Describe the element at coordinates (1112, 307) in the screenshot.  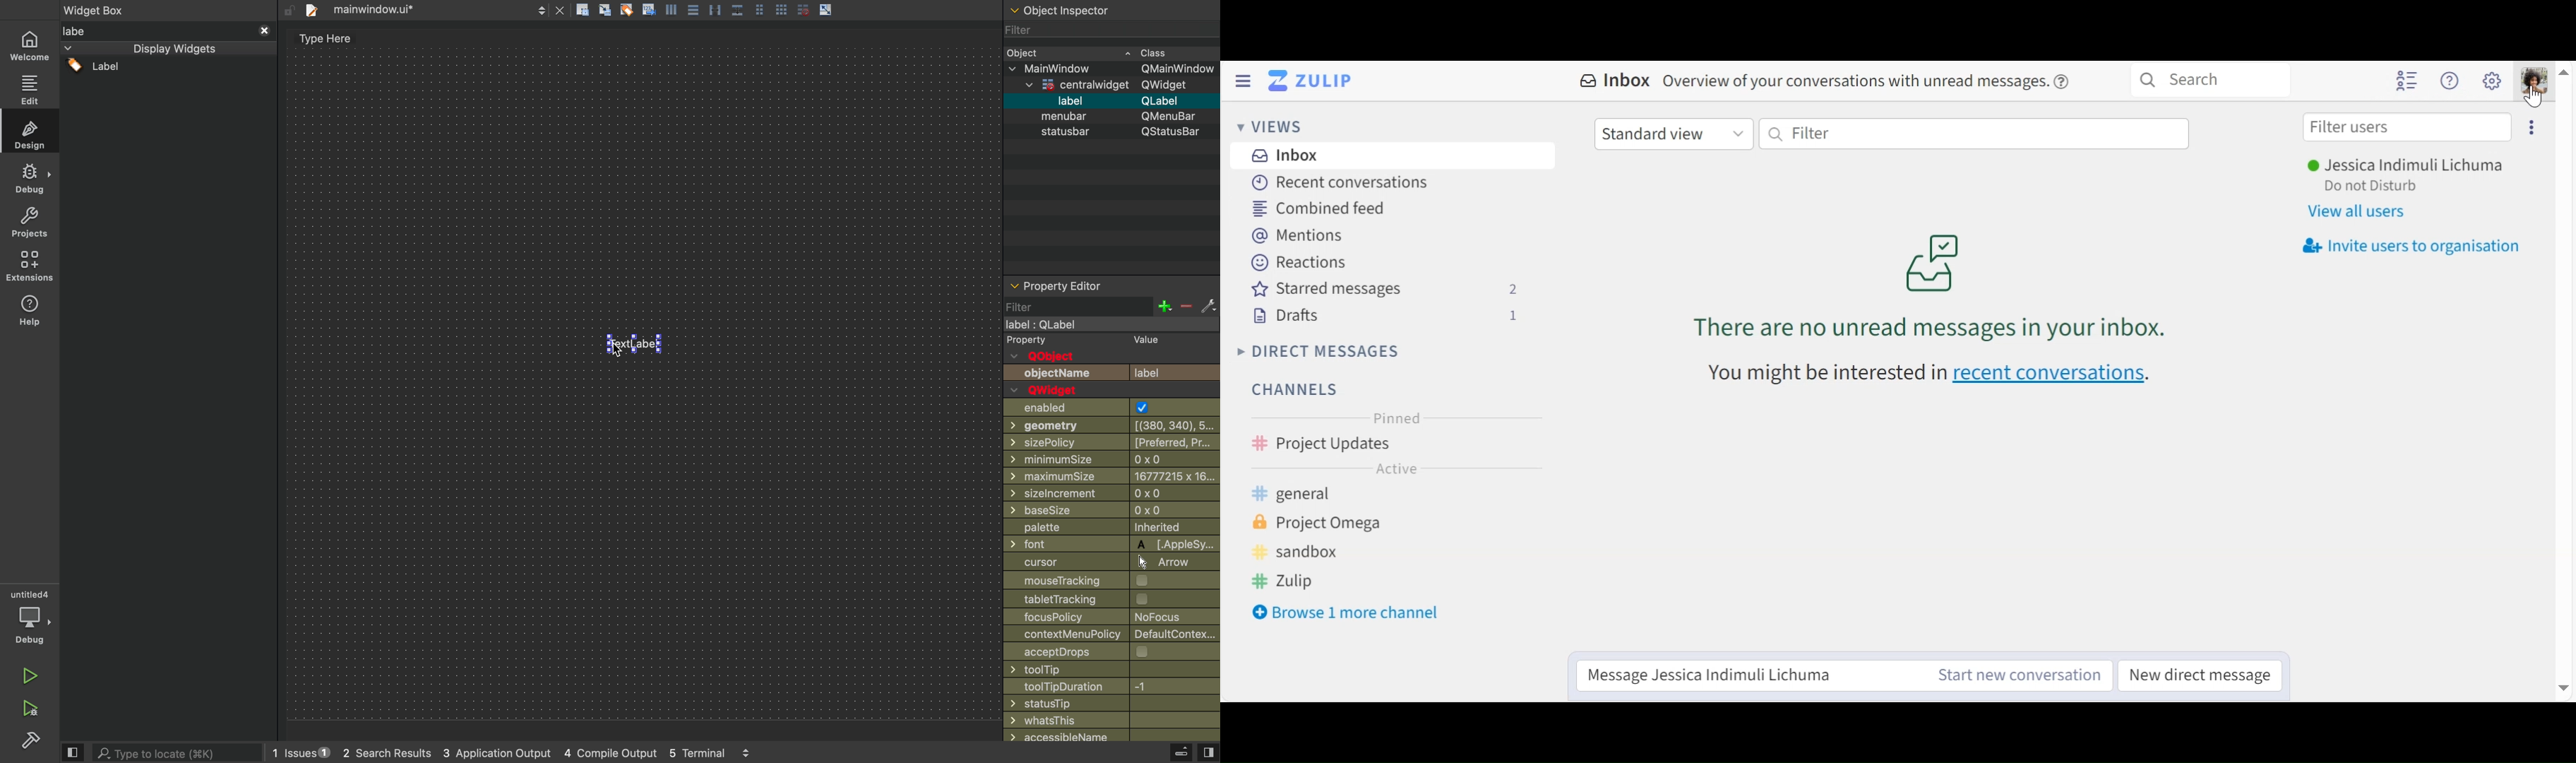
I see `filter` at that location.